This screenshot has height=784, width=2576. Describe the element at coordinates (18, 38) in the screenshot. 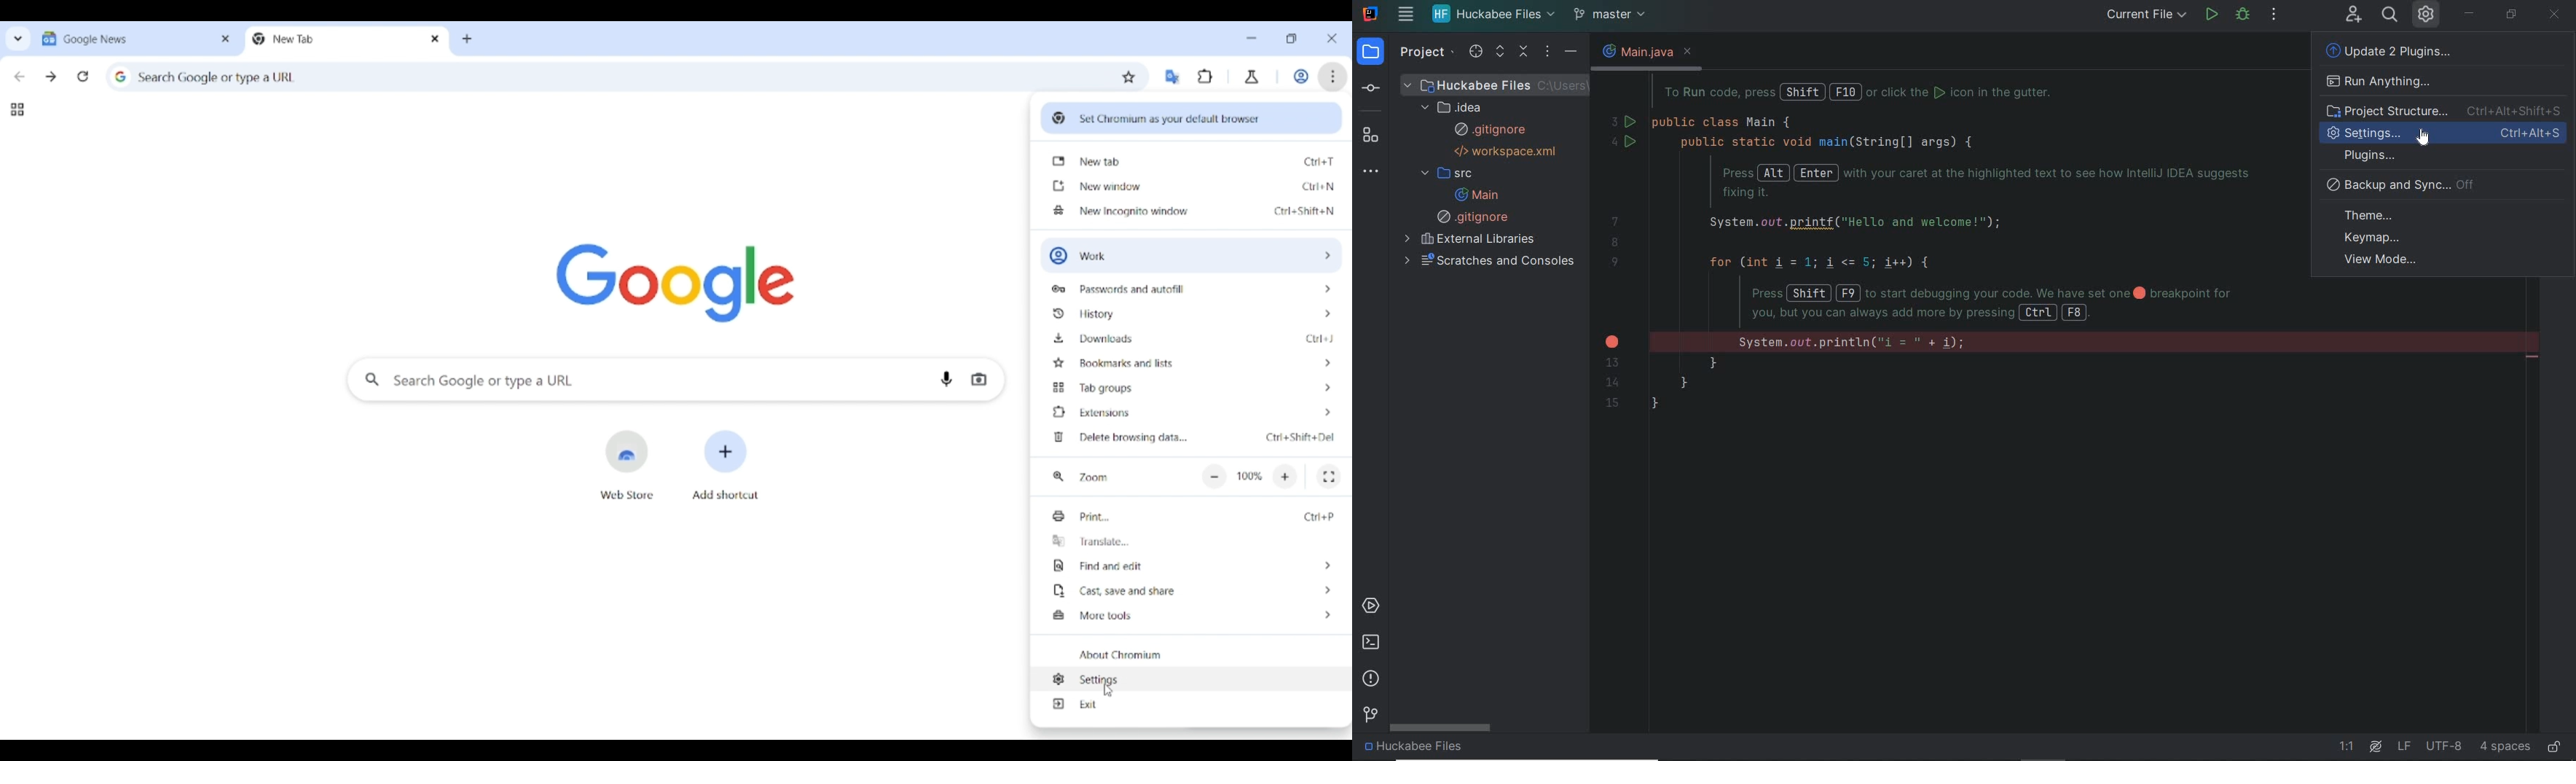

I see `Search tabs` at that location.